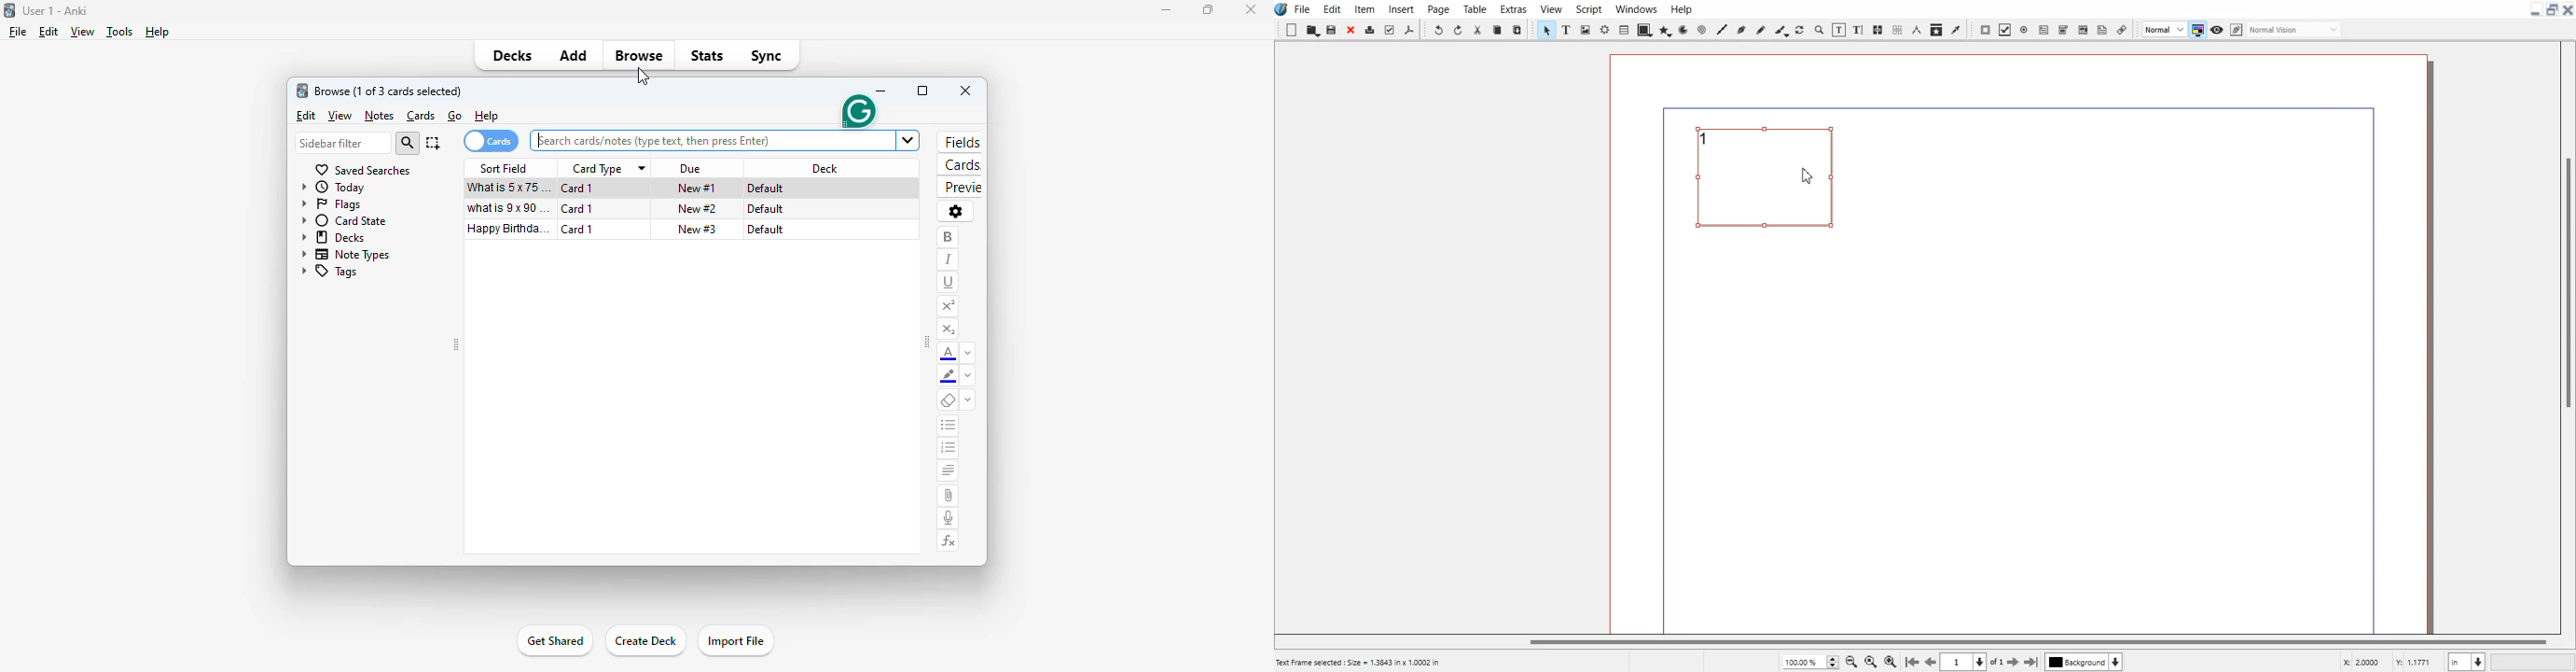 The width and height of the screenshot is (2576, 672). Describe the element at coordinates (824, 167) in the screenshot. I see `deck` at that location.